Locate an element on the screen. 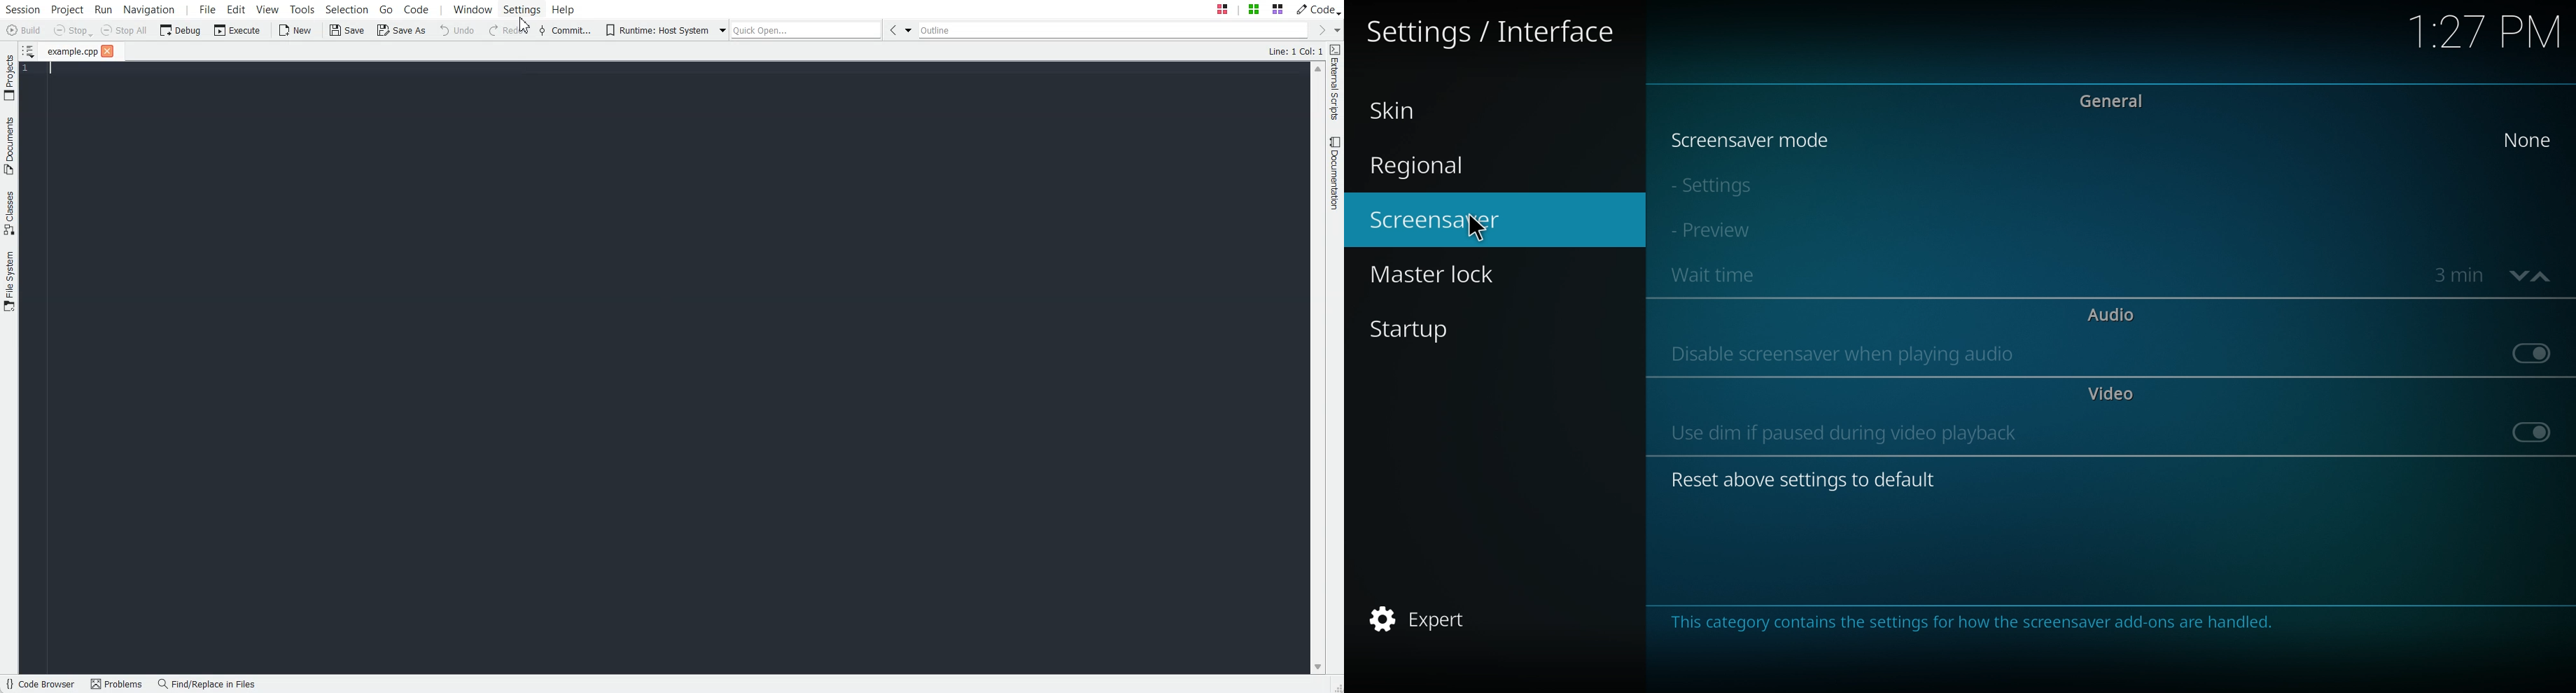 Image resolution: width=2576 pixels, height=700 pixels. reset above settings to default is located at coordinates (1811, 482).